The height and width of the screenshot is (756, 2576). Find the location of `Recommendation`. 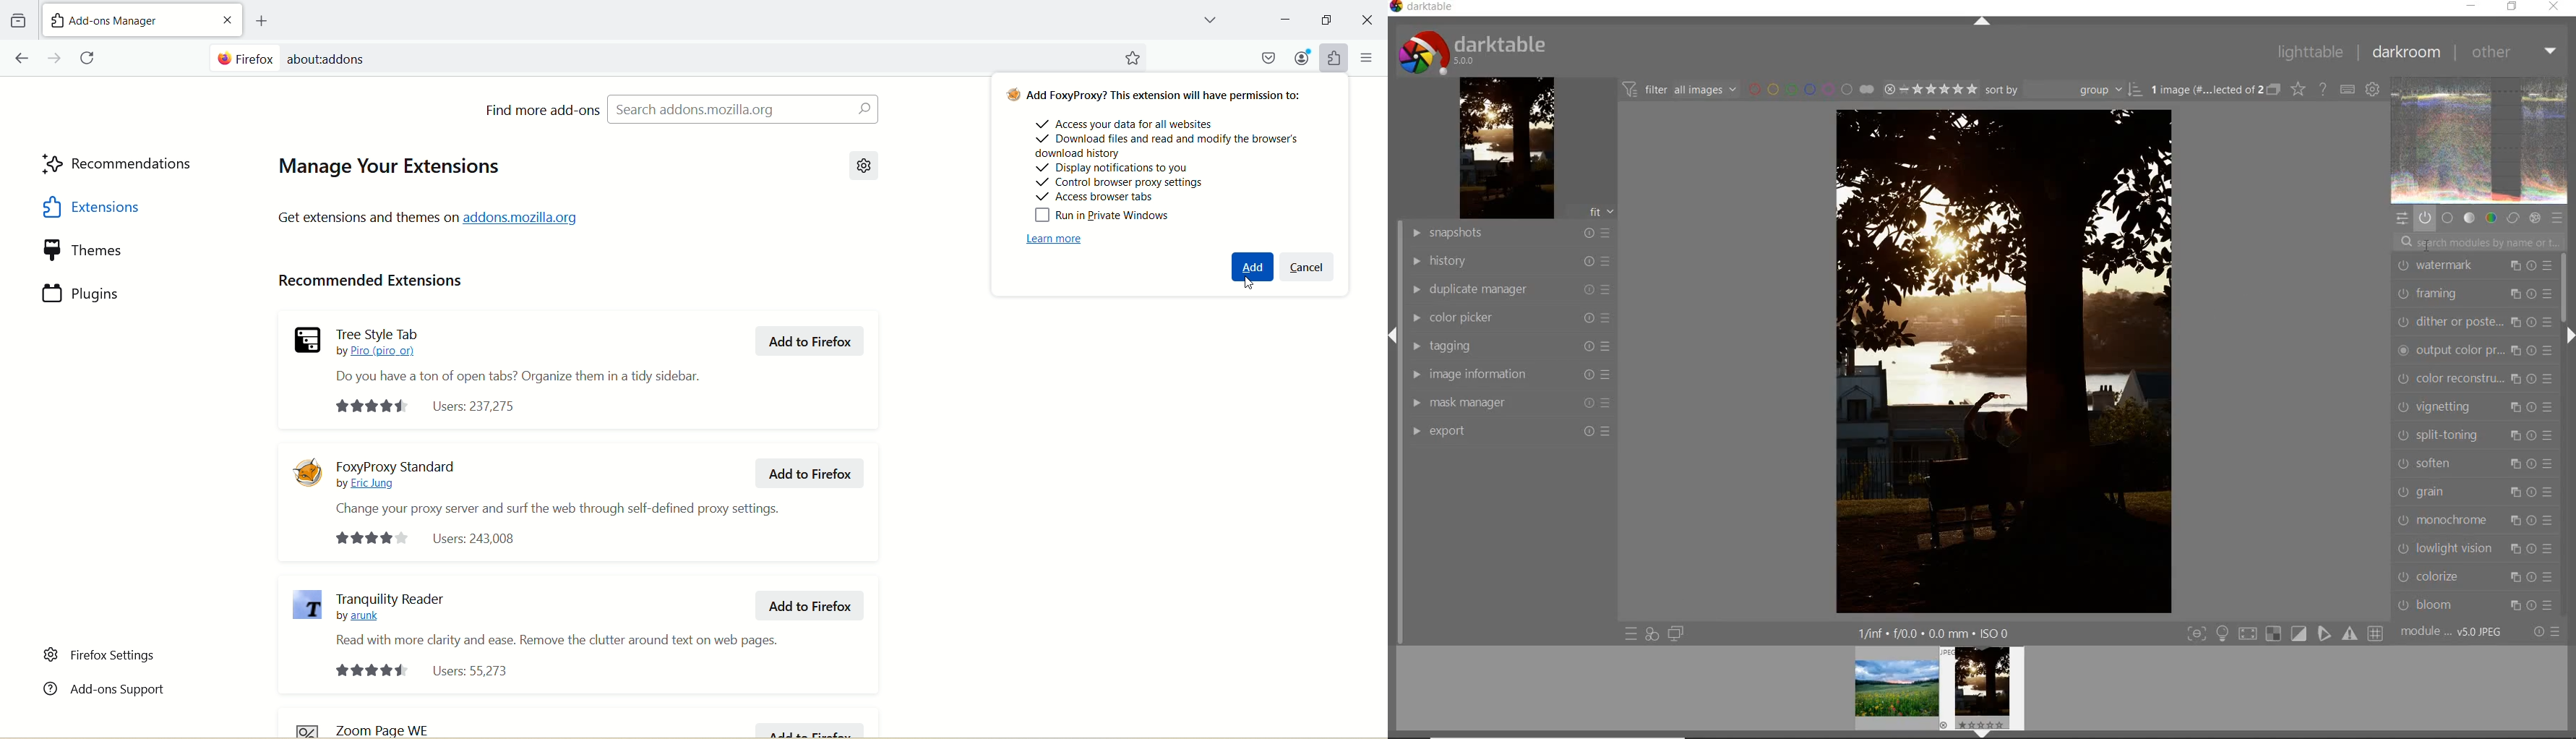

Recommendation is located at coordinates (119, 166).